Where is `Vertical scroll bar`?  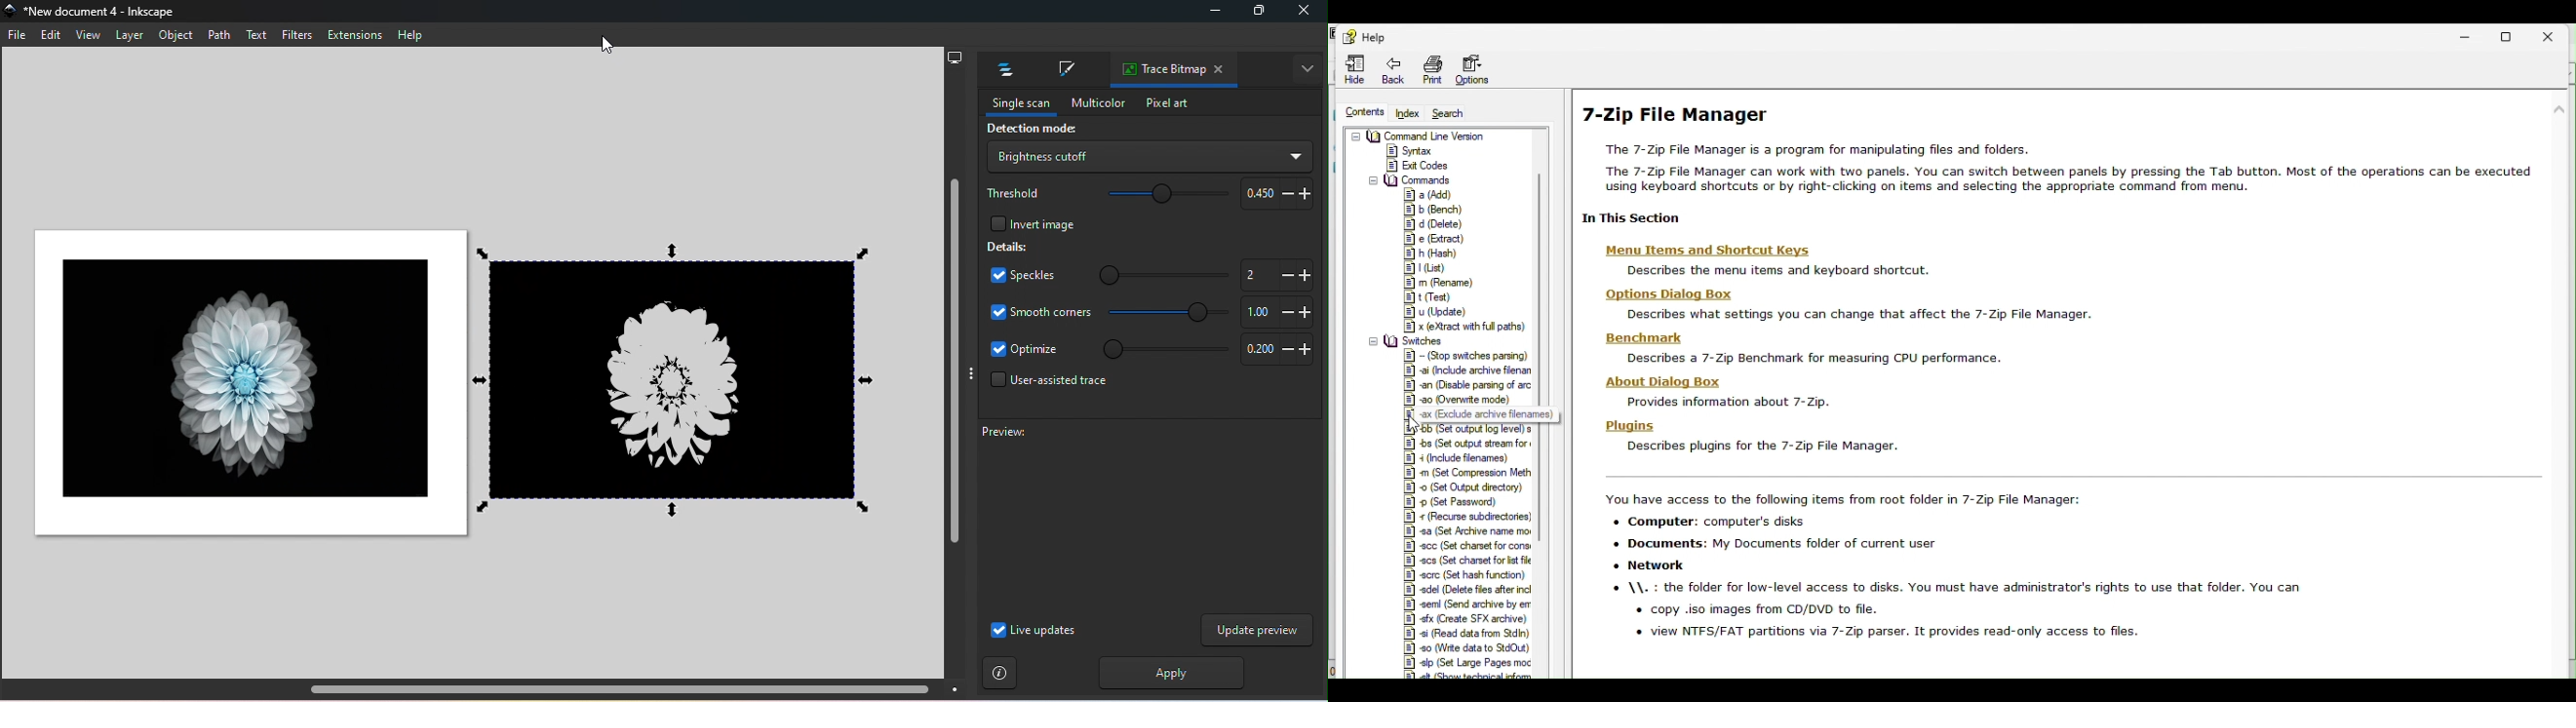 Vertical scroll bar is located at coordinates (953, 374).